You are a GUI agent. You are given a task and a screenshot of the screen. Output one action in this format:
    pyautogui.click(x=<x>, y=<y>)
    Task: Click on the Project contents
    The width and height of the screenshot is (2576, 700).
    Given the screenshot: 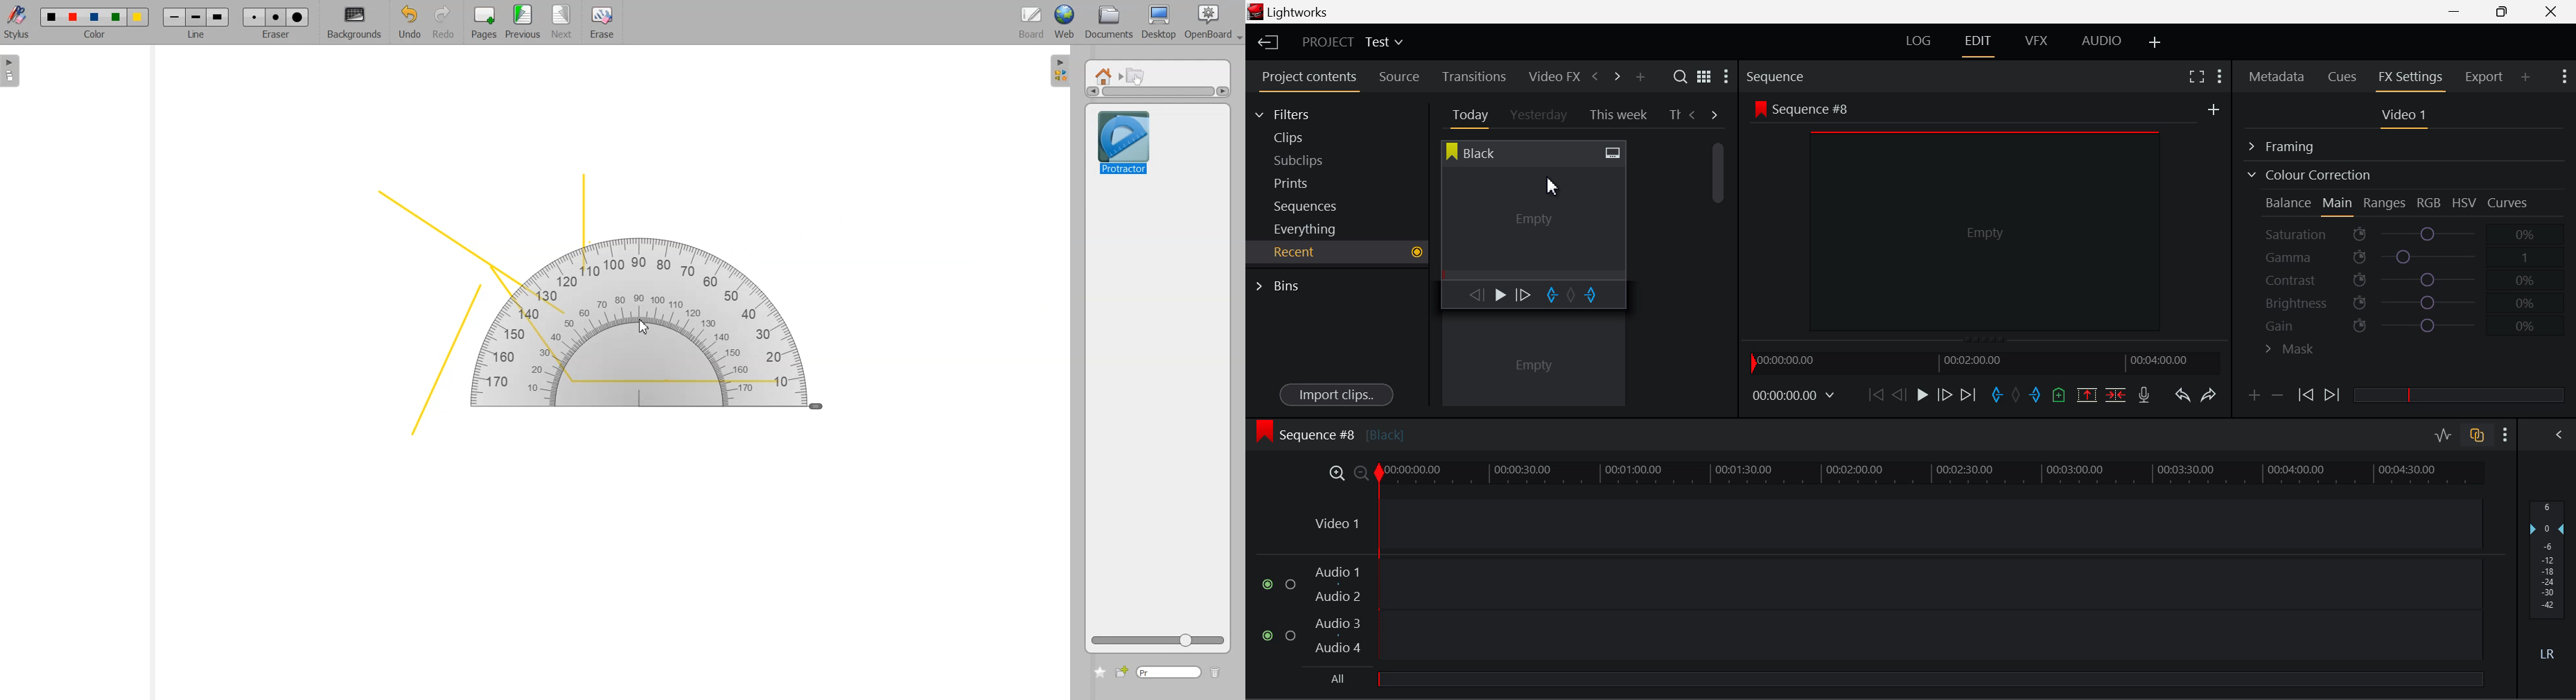 What is the action you would take?
    pyautogui.click(x=1308, y=80)
    